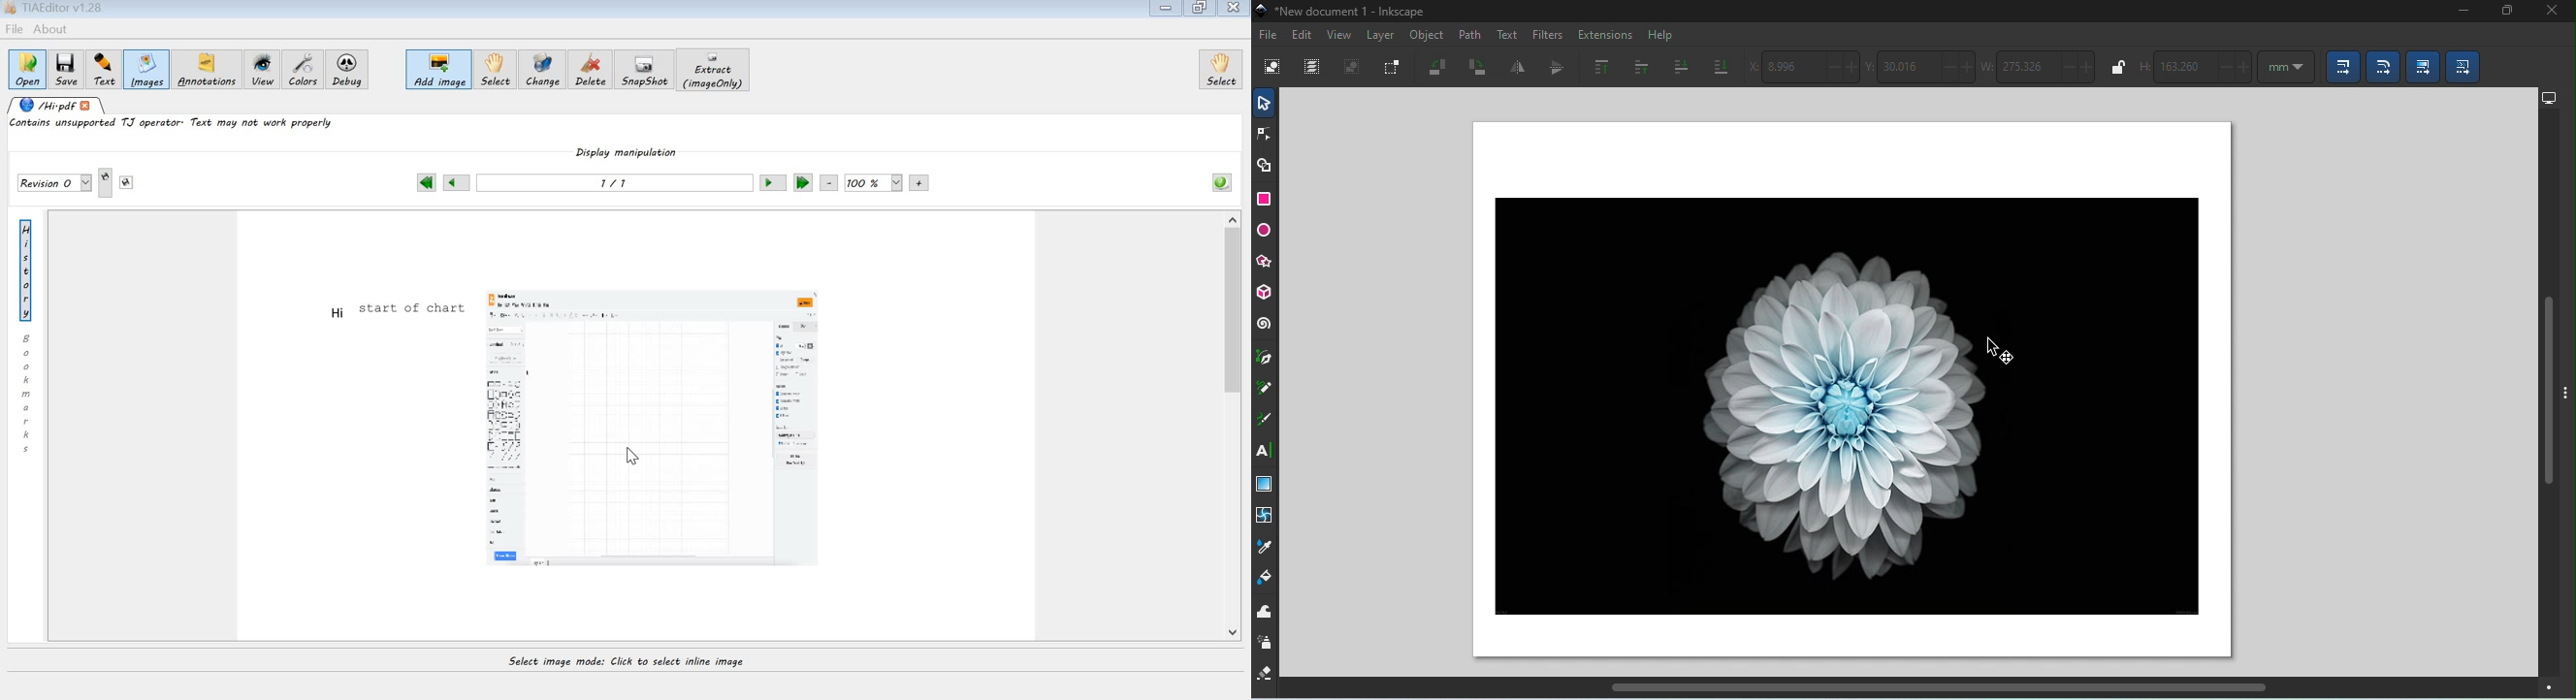 Image resolution: width=2576 pixels, height=700 pixels. Describe the element at coordinates (1264, 293) in the screenshot. I see `3D box tool` at that location.